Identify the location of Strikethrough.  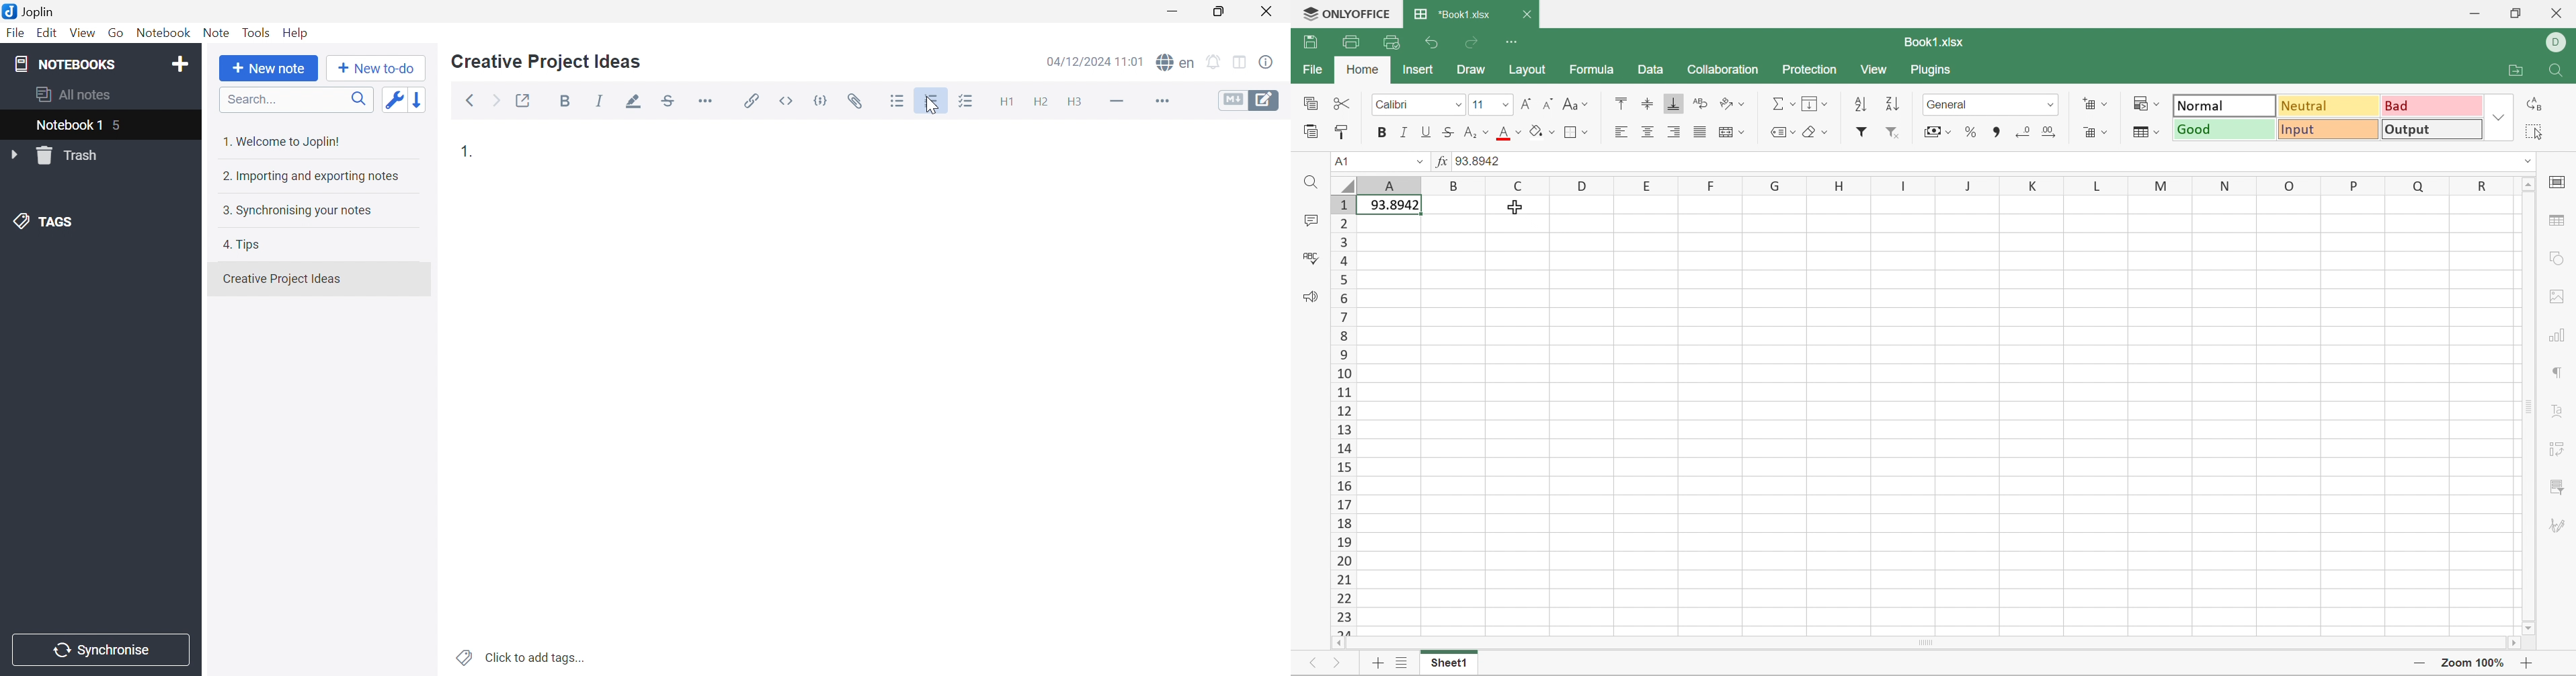
(672, 102).